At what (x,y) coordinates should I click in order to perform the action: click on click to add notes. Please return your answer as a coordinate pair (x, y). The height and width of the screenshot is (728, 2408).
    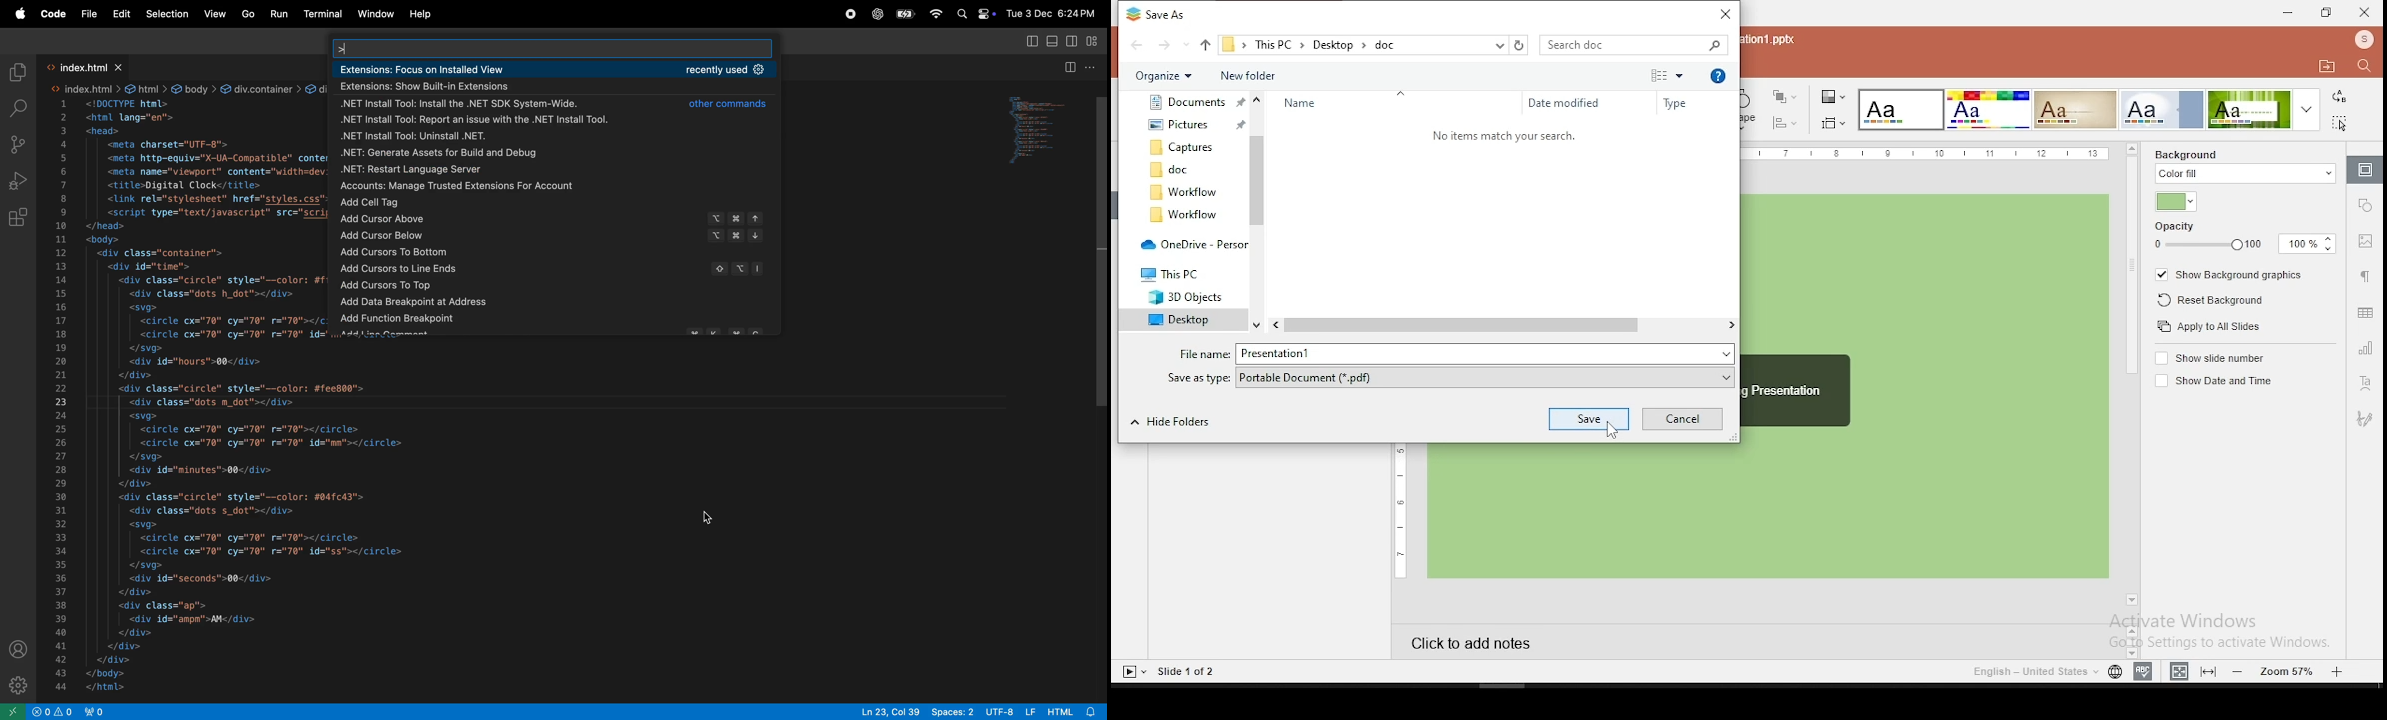
    Looking at the image, I should click on (1542, 645).